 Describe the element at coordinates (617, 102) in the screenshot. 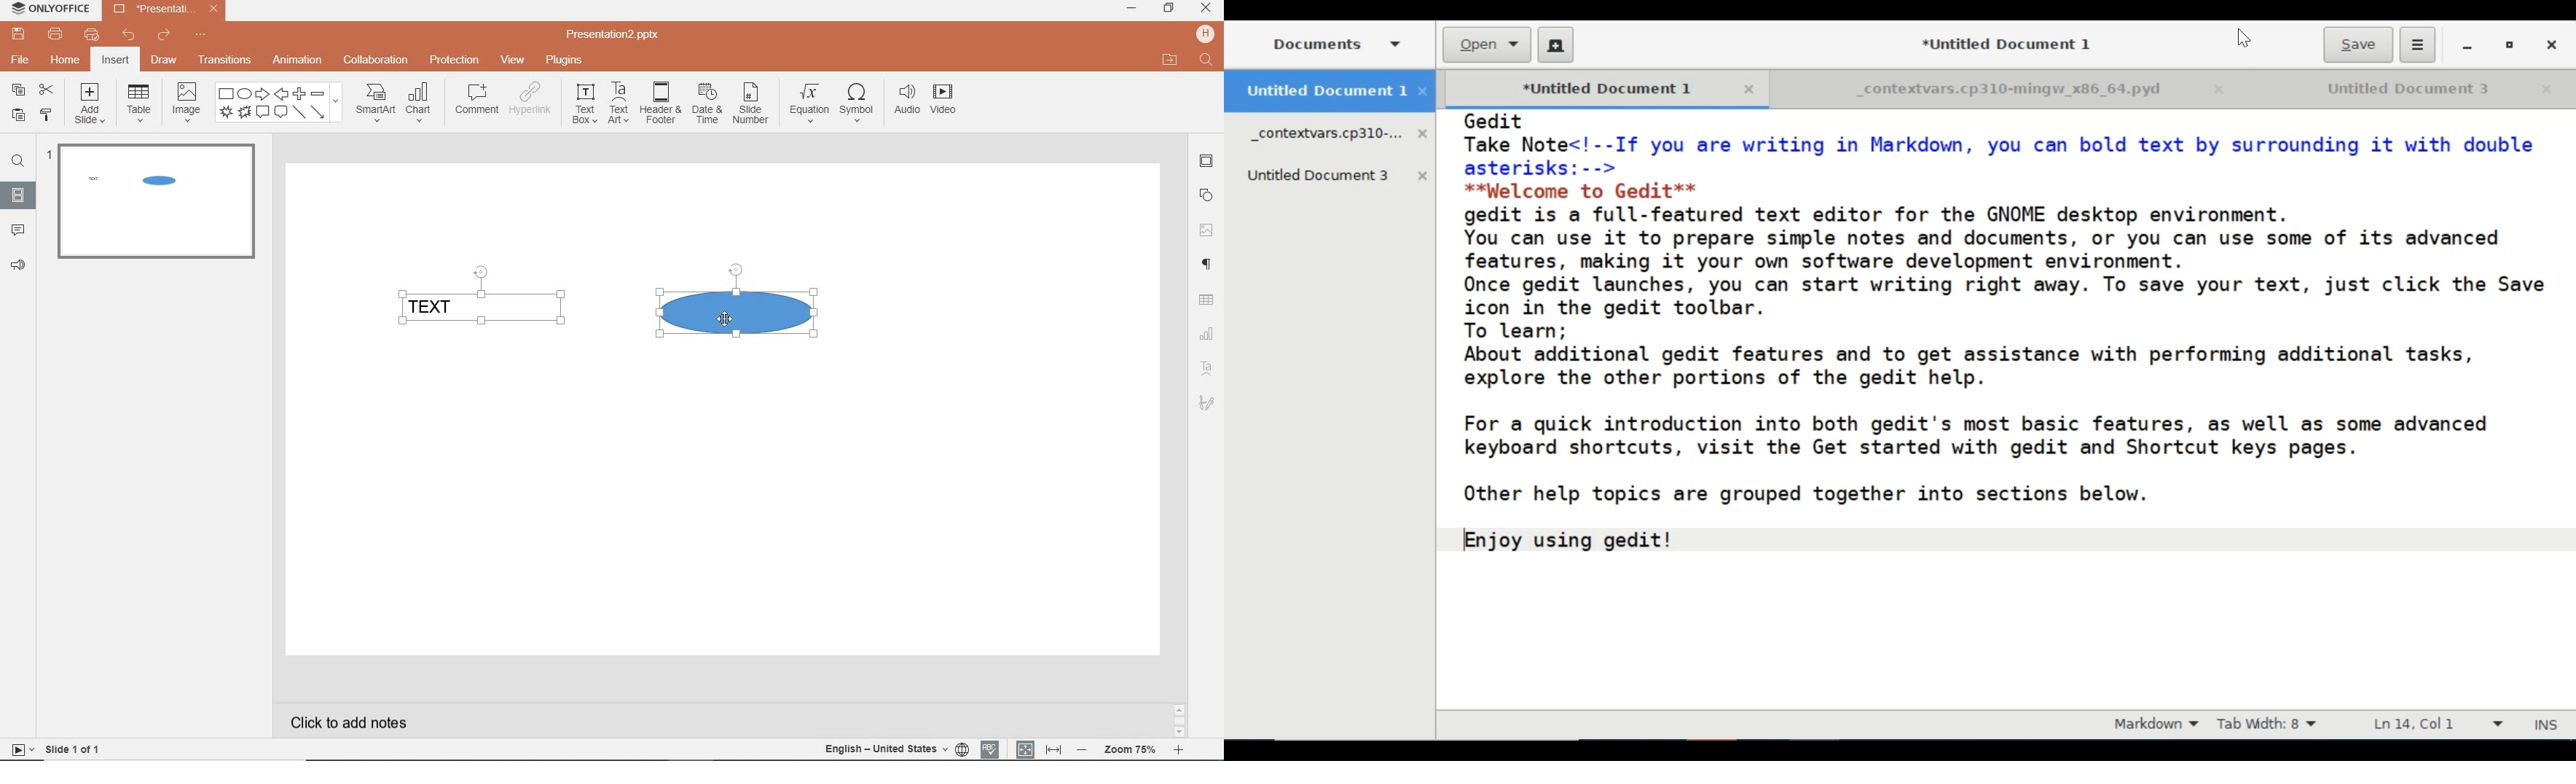

I see `textart` at that location.